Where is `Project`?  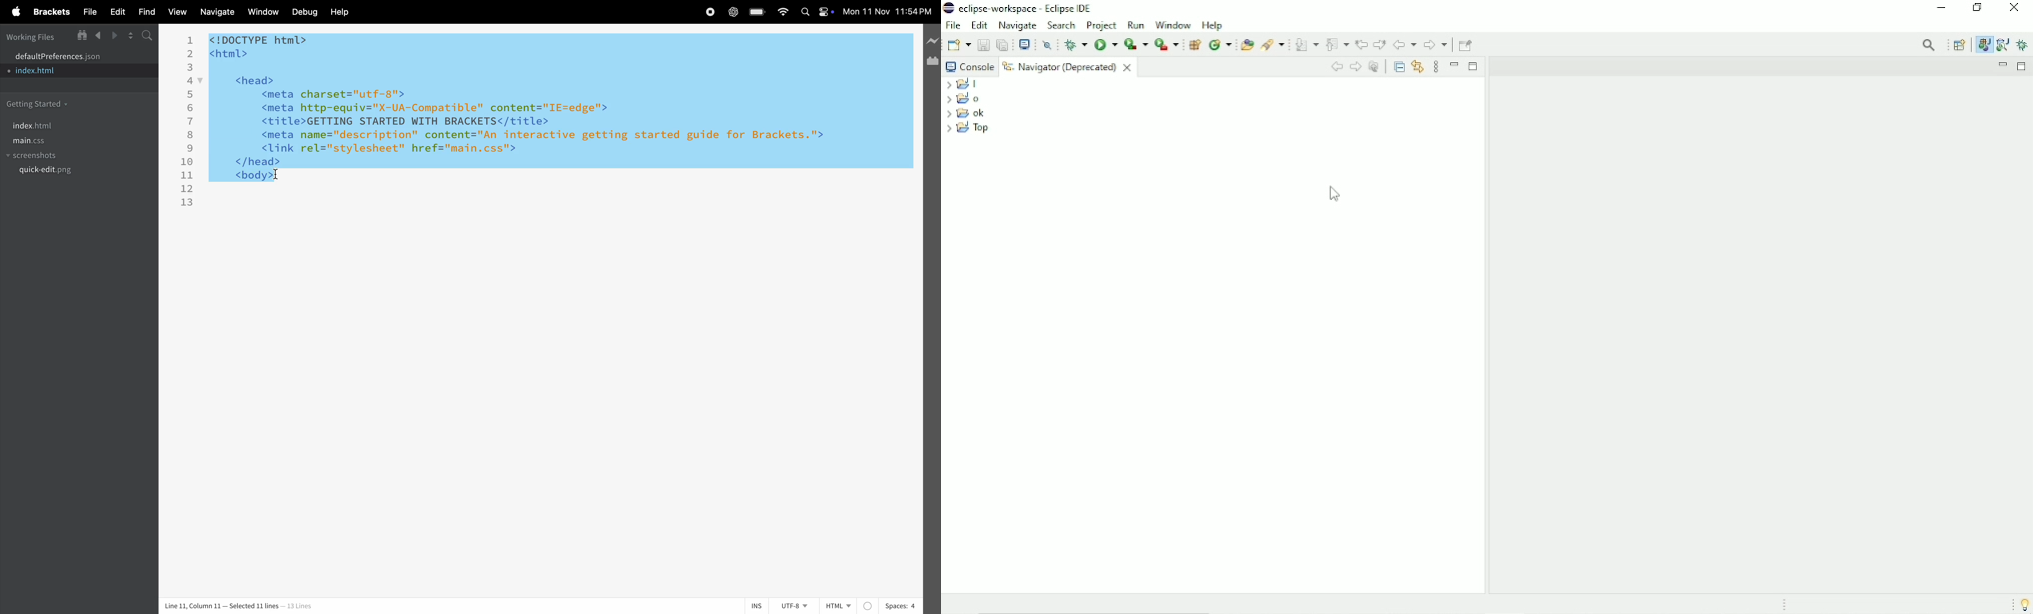 Project is located at coordinates (1102, 25).